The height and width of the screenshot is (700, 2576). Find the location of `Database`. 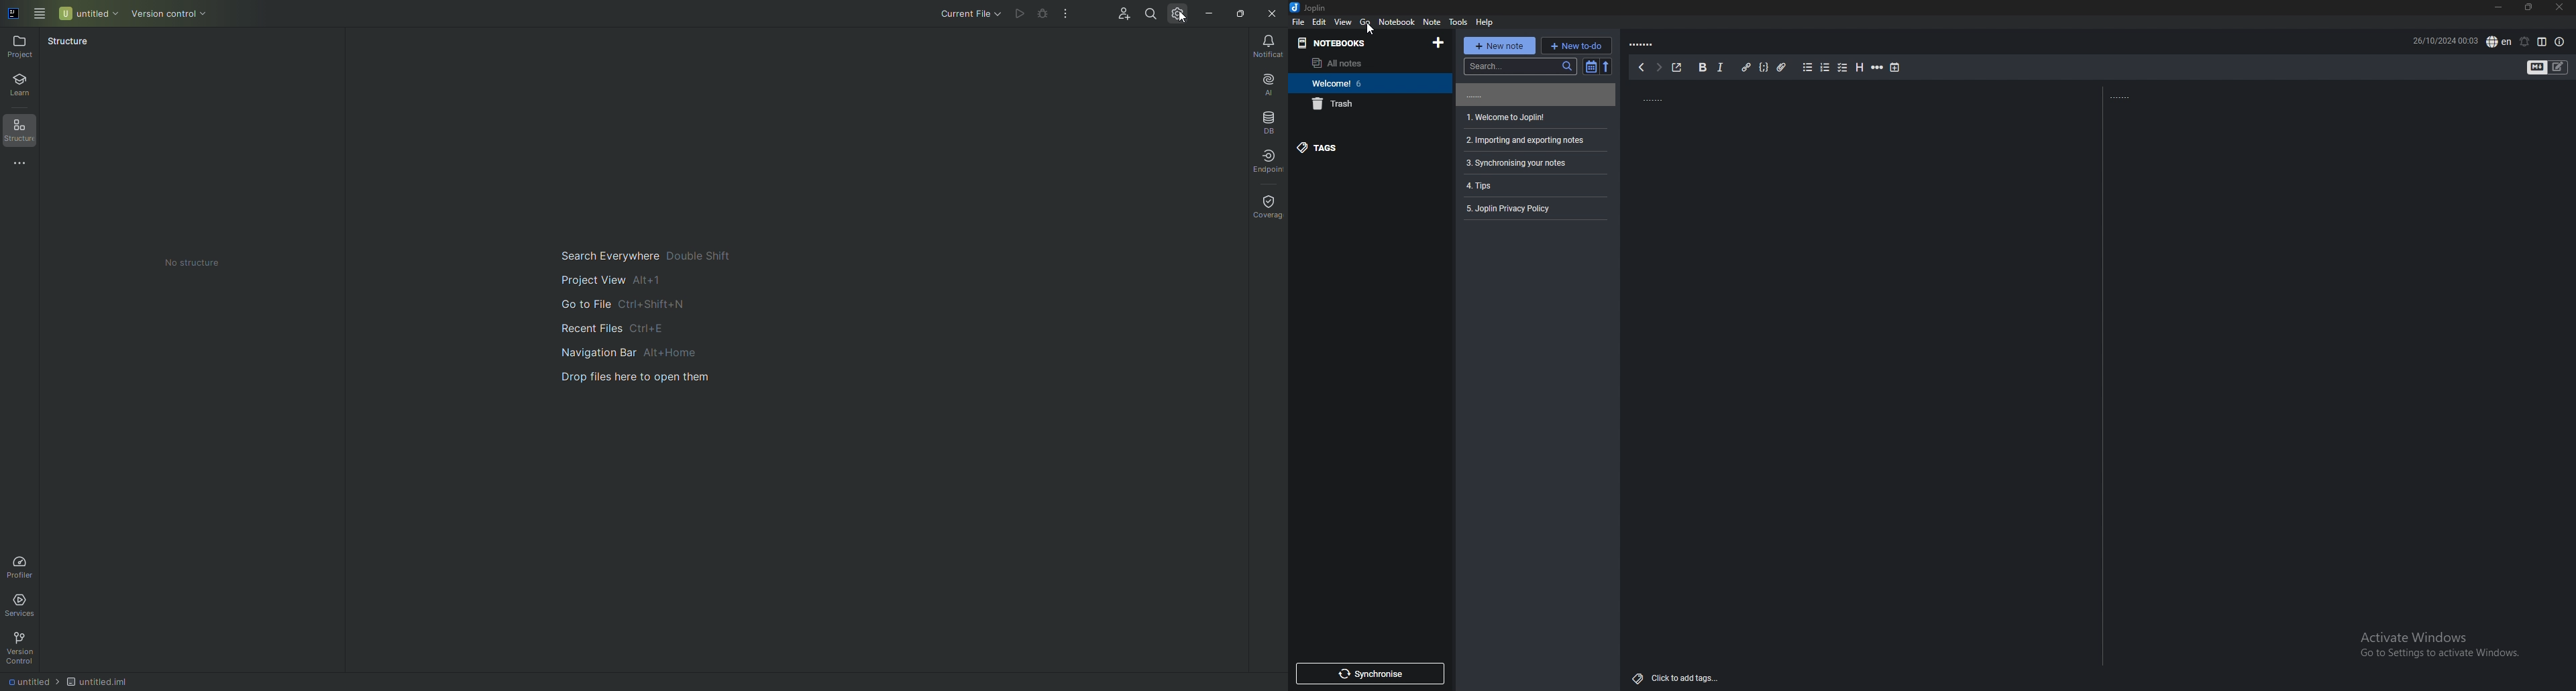

Database is located at coordinates (1267, 119).